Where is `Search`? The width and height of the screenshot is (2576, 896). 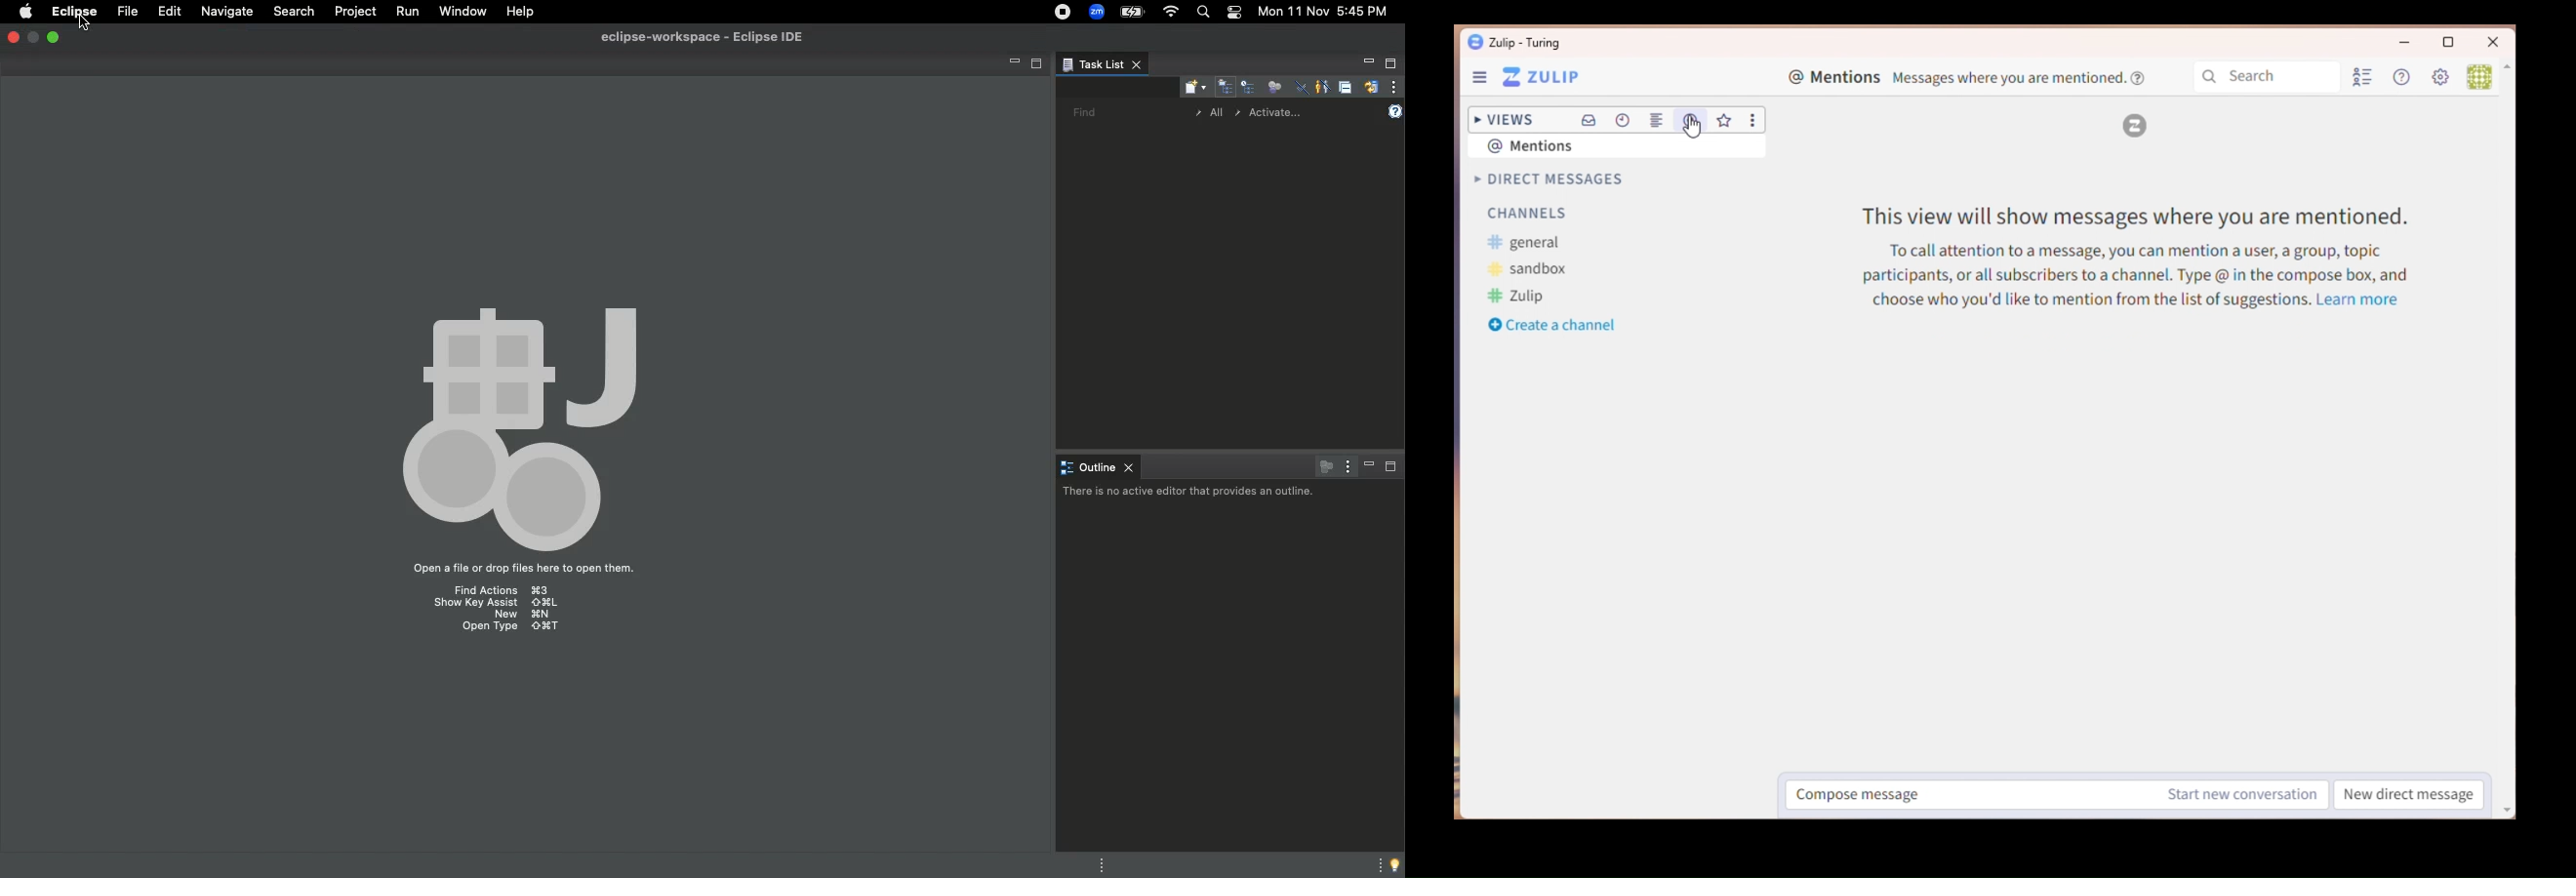
Search is located at coordinates (2269, 76).